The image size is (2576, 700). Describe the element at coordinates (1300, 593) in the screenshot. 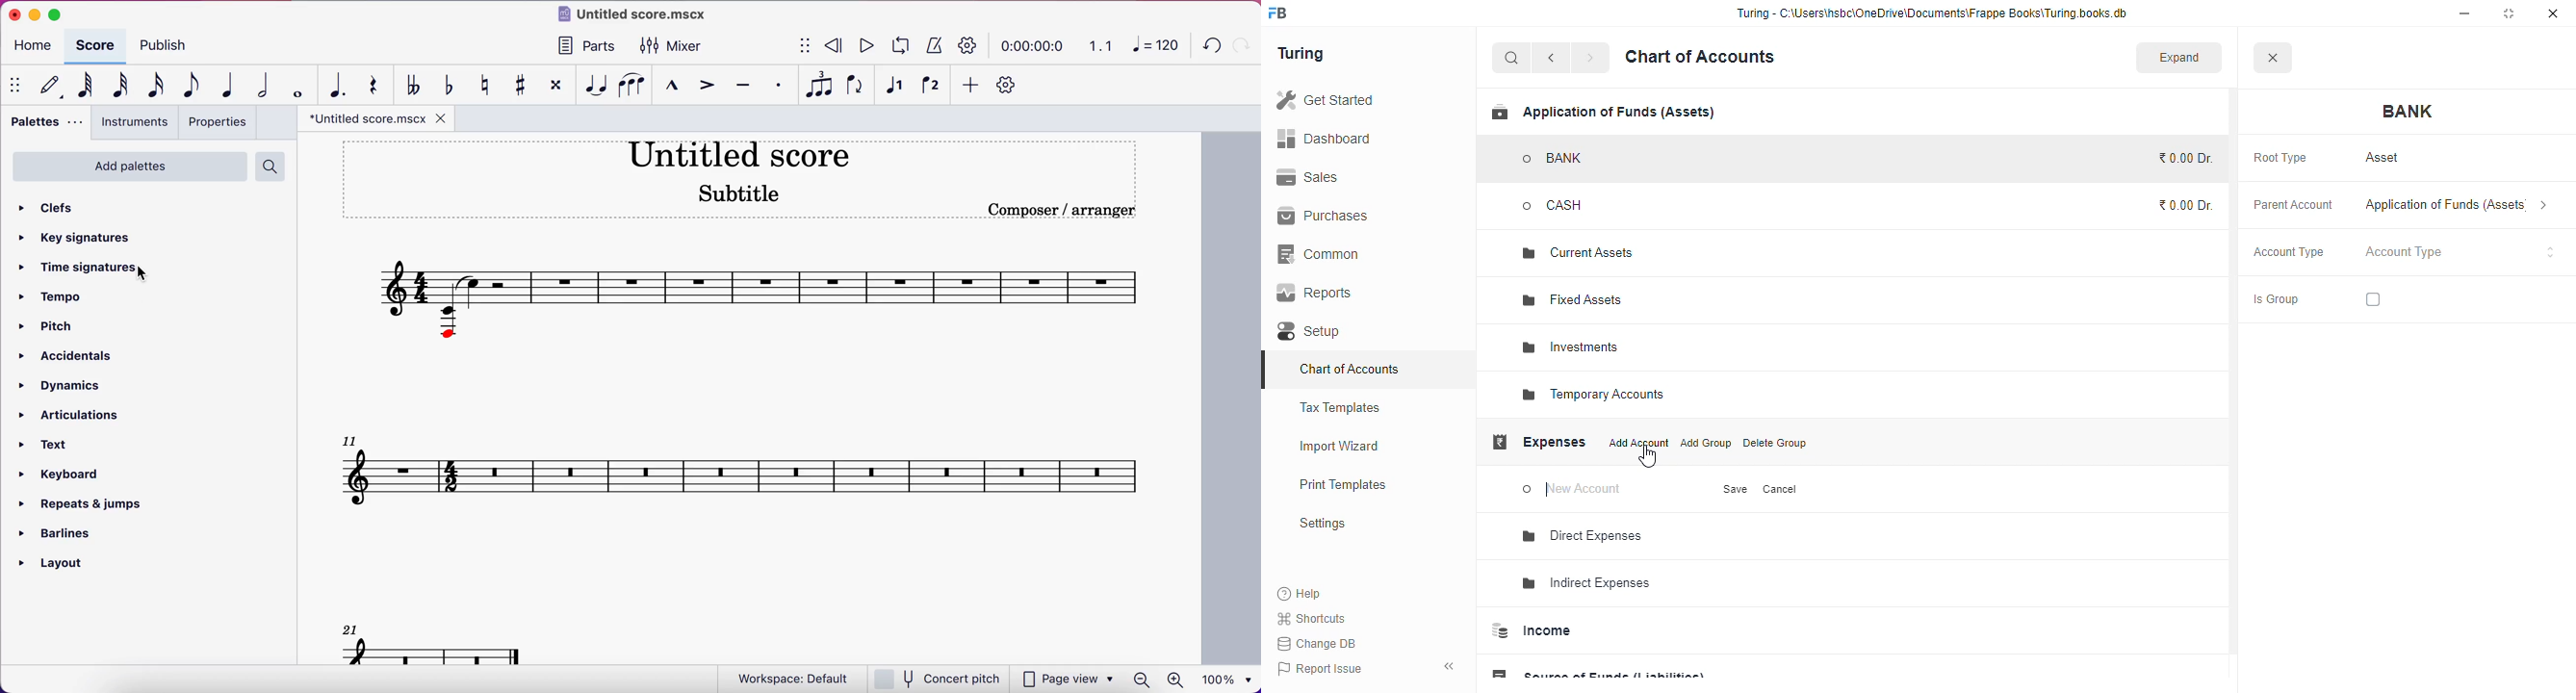

I see `help` at that location.